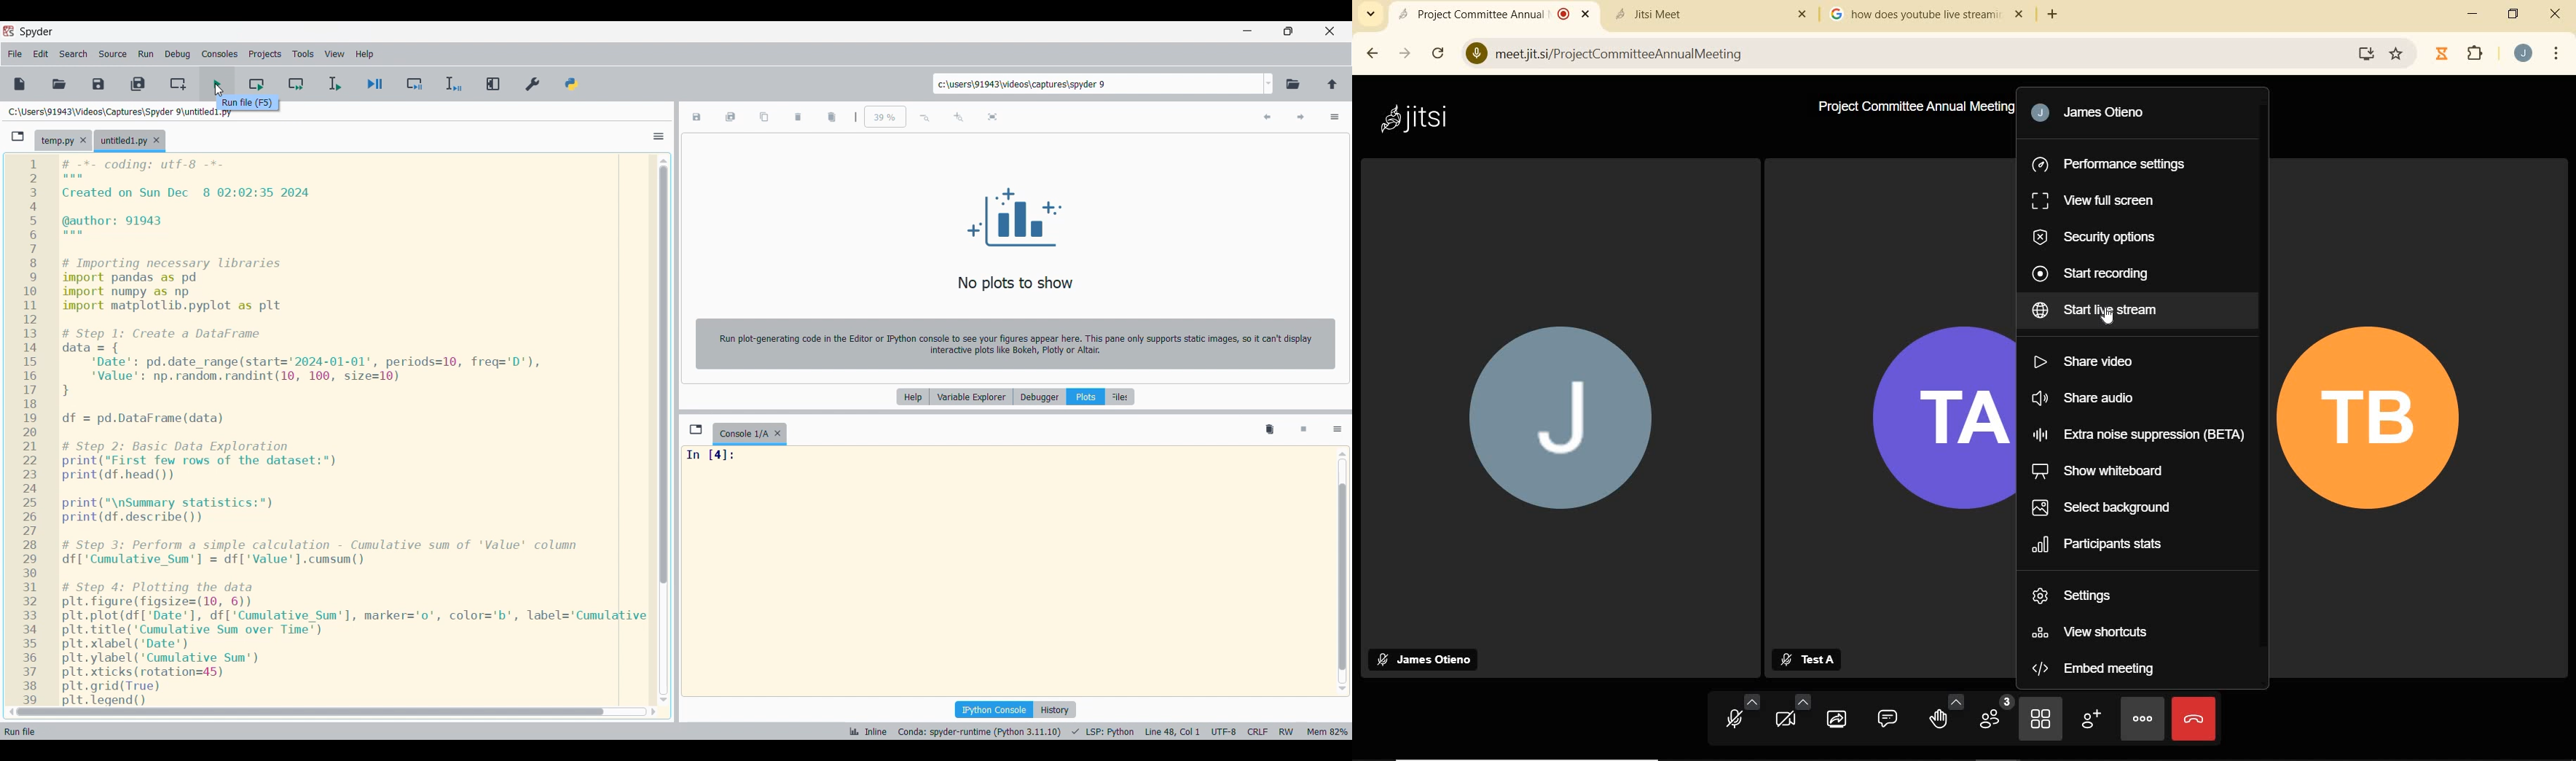 Image resolution: width=2576 pixels, height=784 pixels. Describe the element at coordinates (764, 117) in the screenshot. I see `Copy plot to clipboard as image` at that location.